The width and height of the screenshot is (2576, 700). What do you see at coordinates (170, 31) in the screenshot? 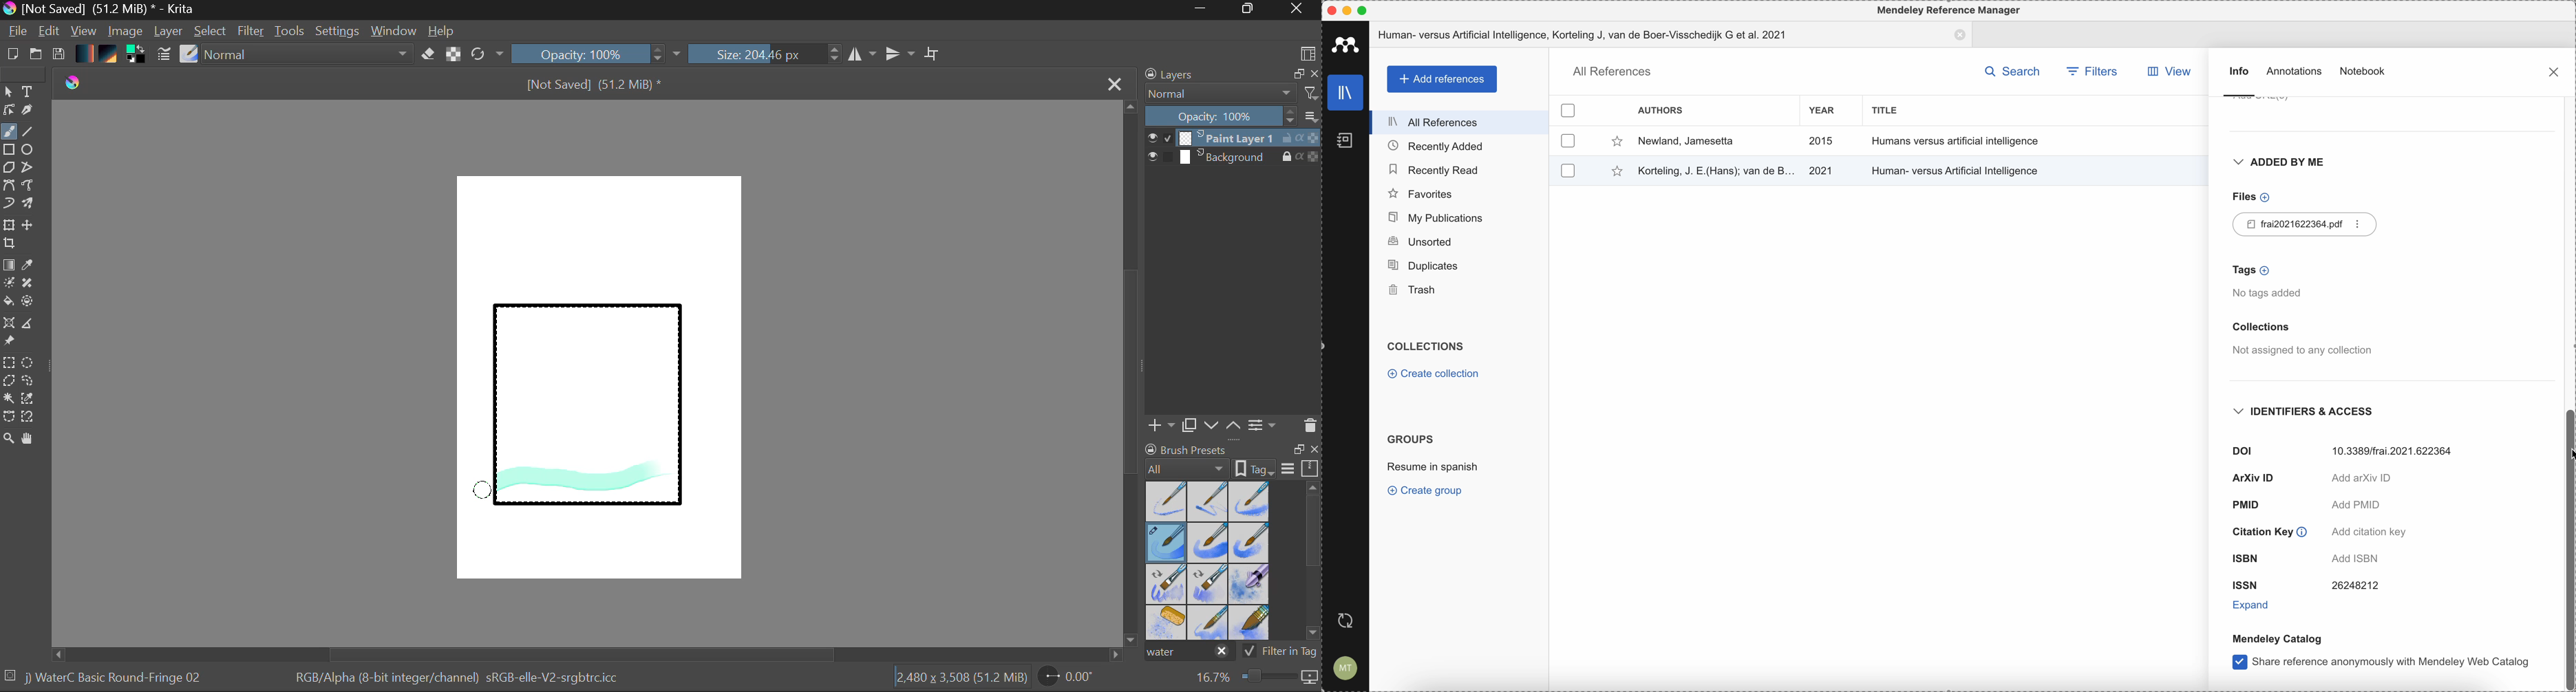
I see `Layer` at bounding box center [170, 31].